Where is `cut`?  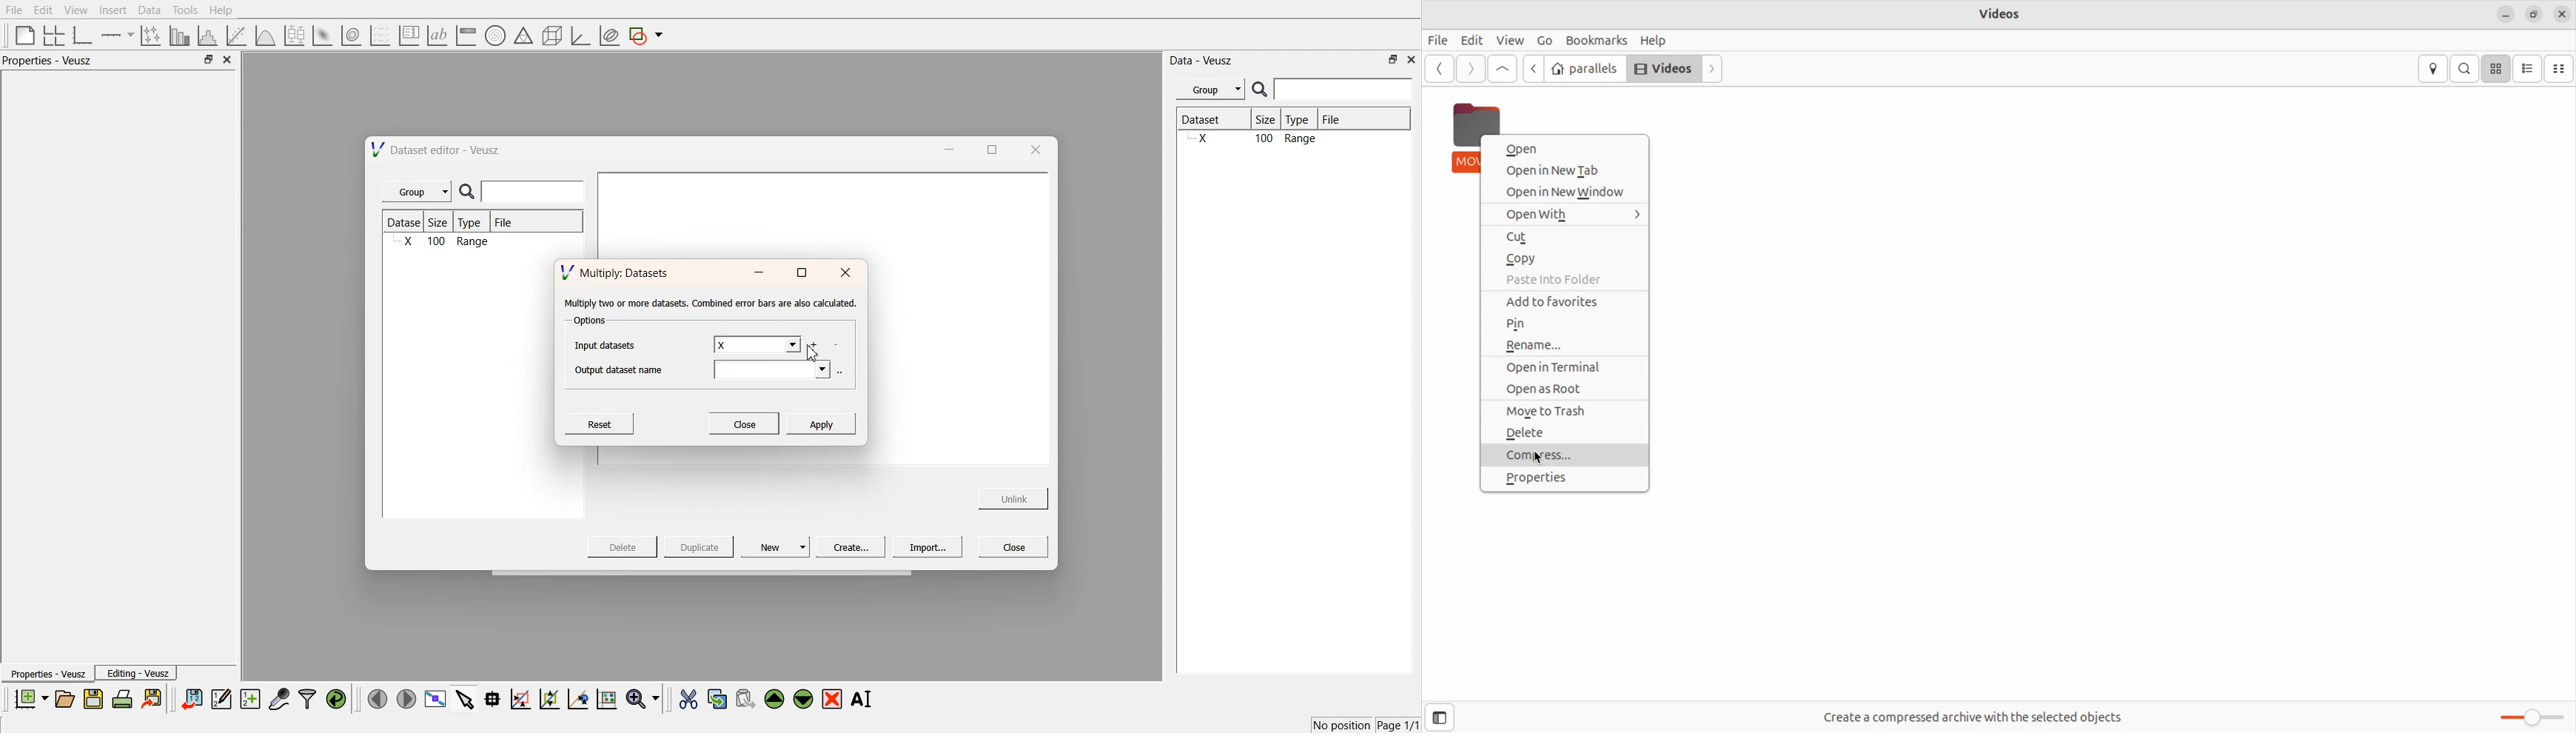 cut is located at coordinates (1568, 238).